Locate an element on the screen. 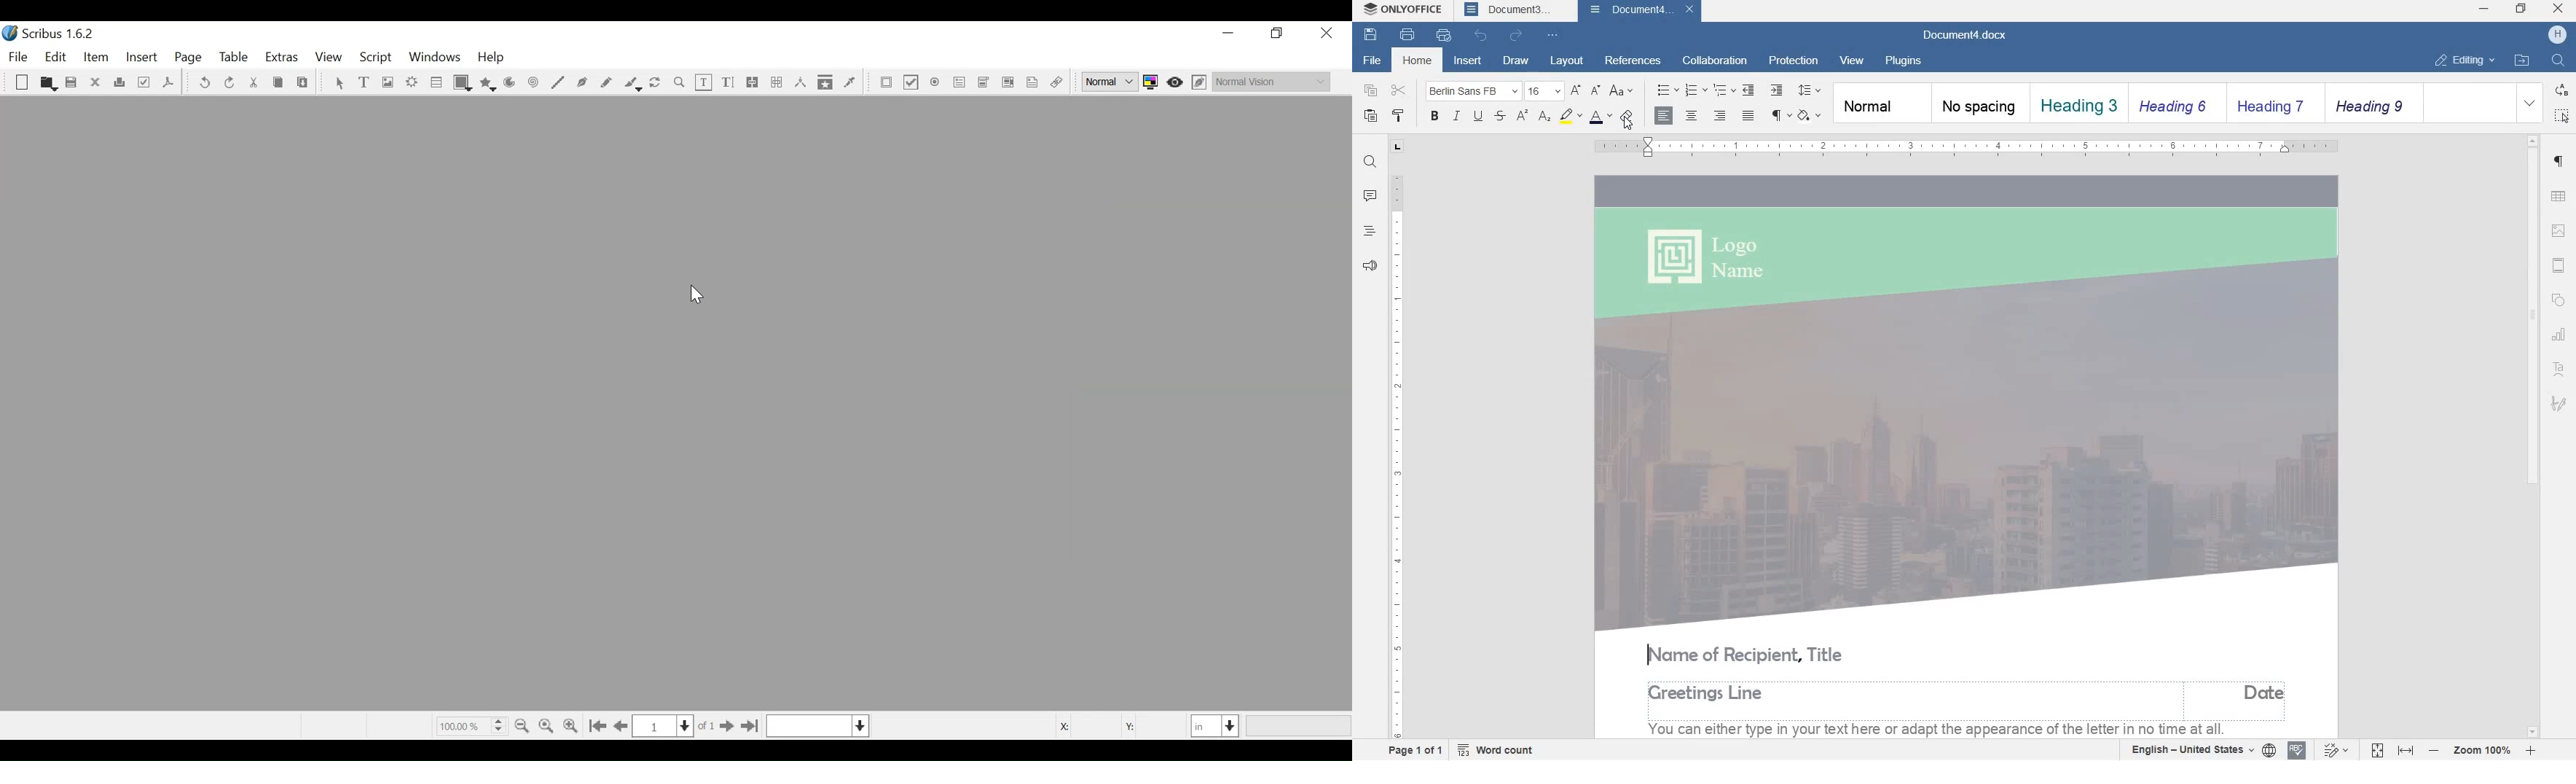 This screenshot has height=784, width=2576. Go to the last page is located at coordinates (749, 726).